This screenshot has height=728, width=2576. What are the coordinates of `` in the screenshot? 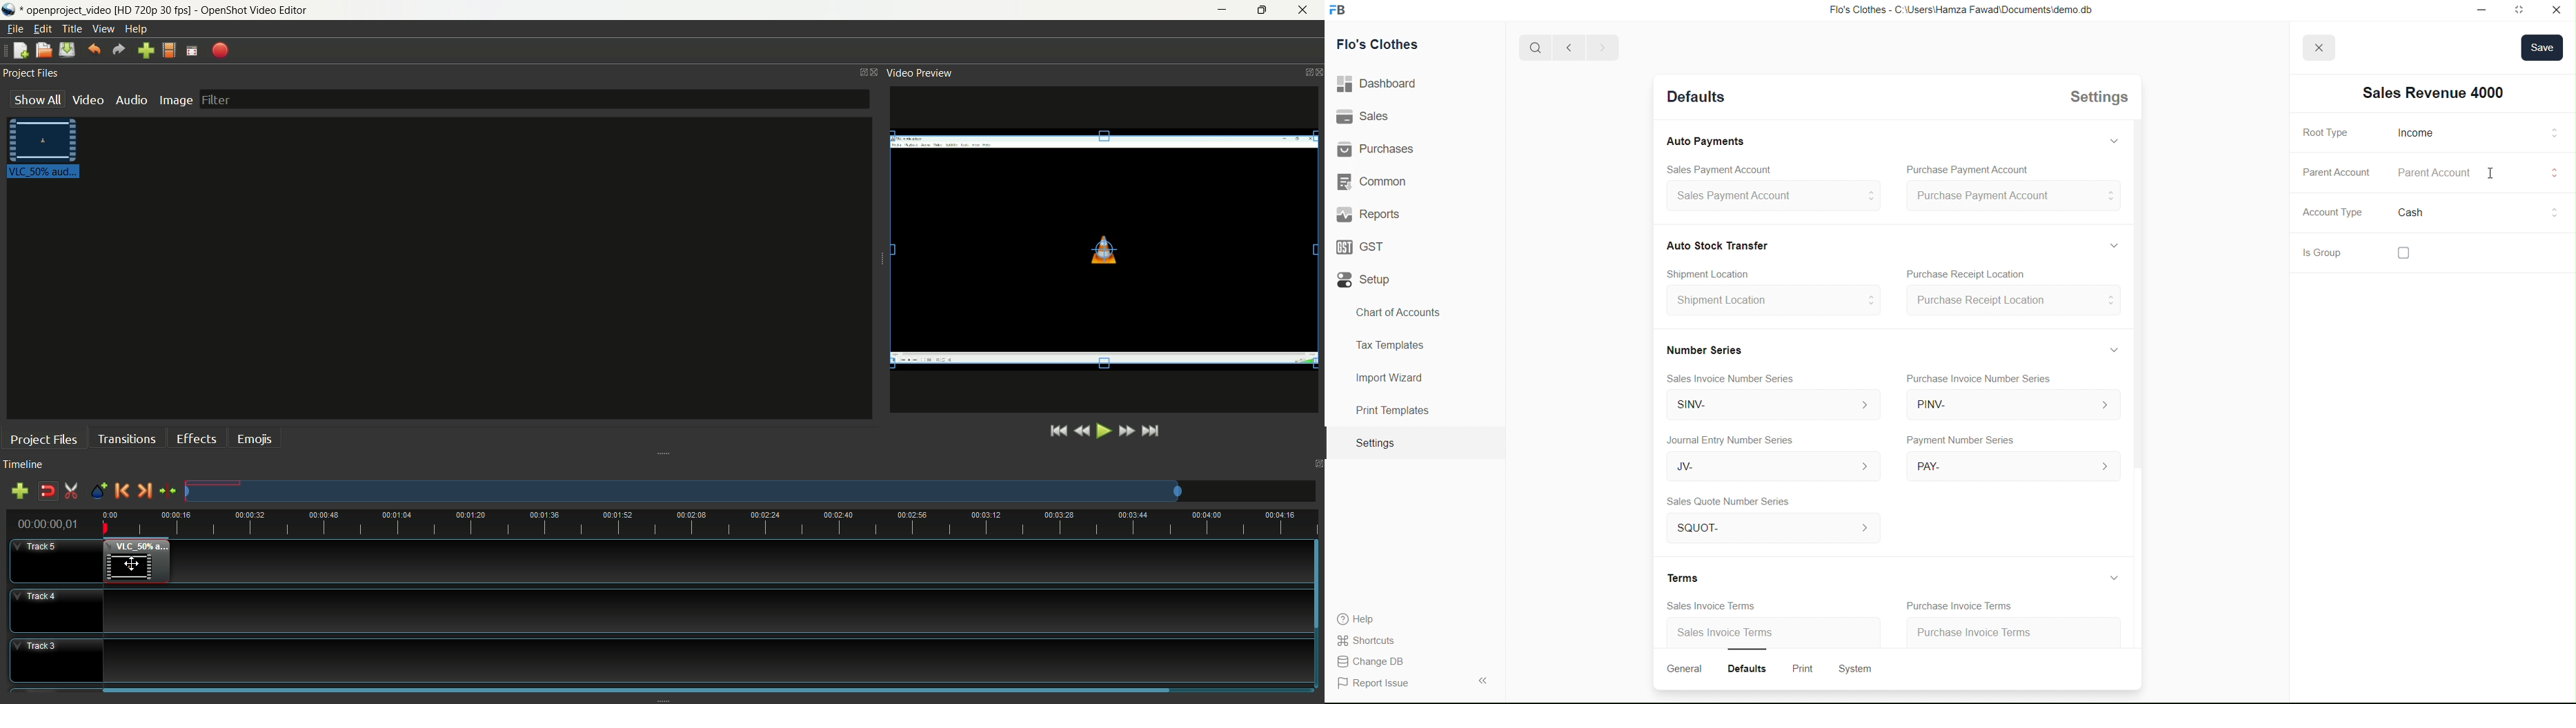 It's located at (2551, 173).